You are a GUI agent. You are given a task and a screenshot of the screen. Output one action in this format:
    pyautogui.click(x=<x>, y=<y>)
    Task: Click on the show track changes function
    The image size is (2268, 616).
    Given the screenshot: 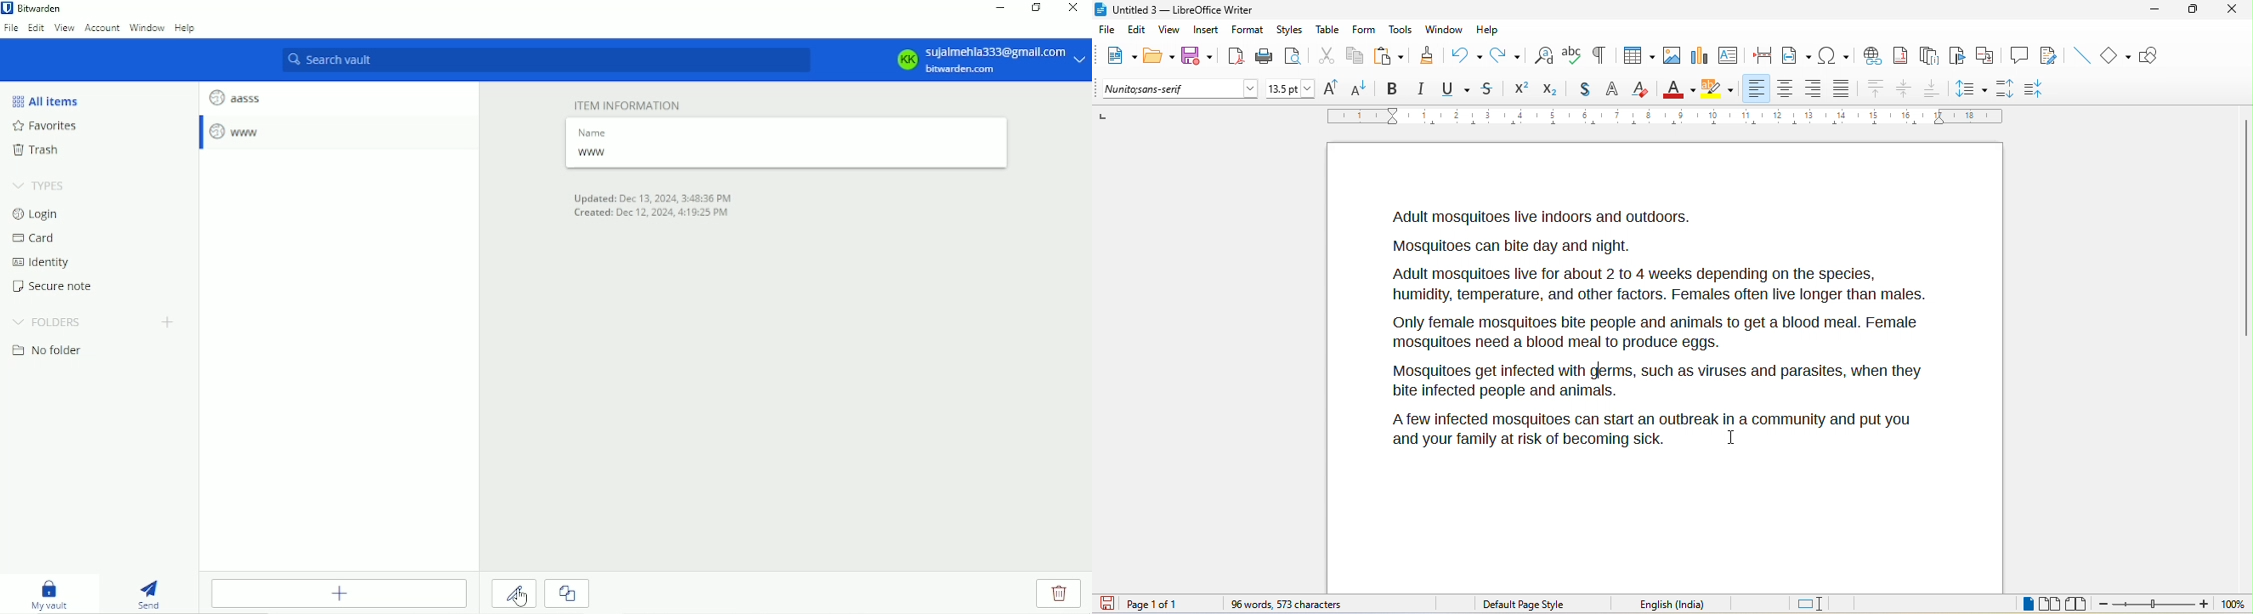 What is the action you would take?
    pyautogui.click(x=2050, y=54)
    